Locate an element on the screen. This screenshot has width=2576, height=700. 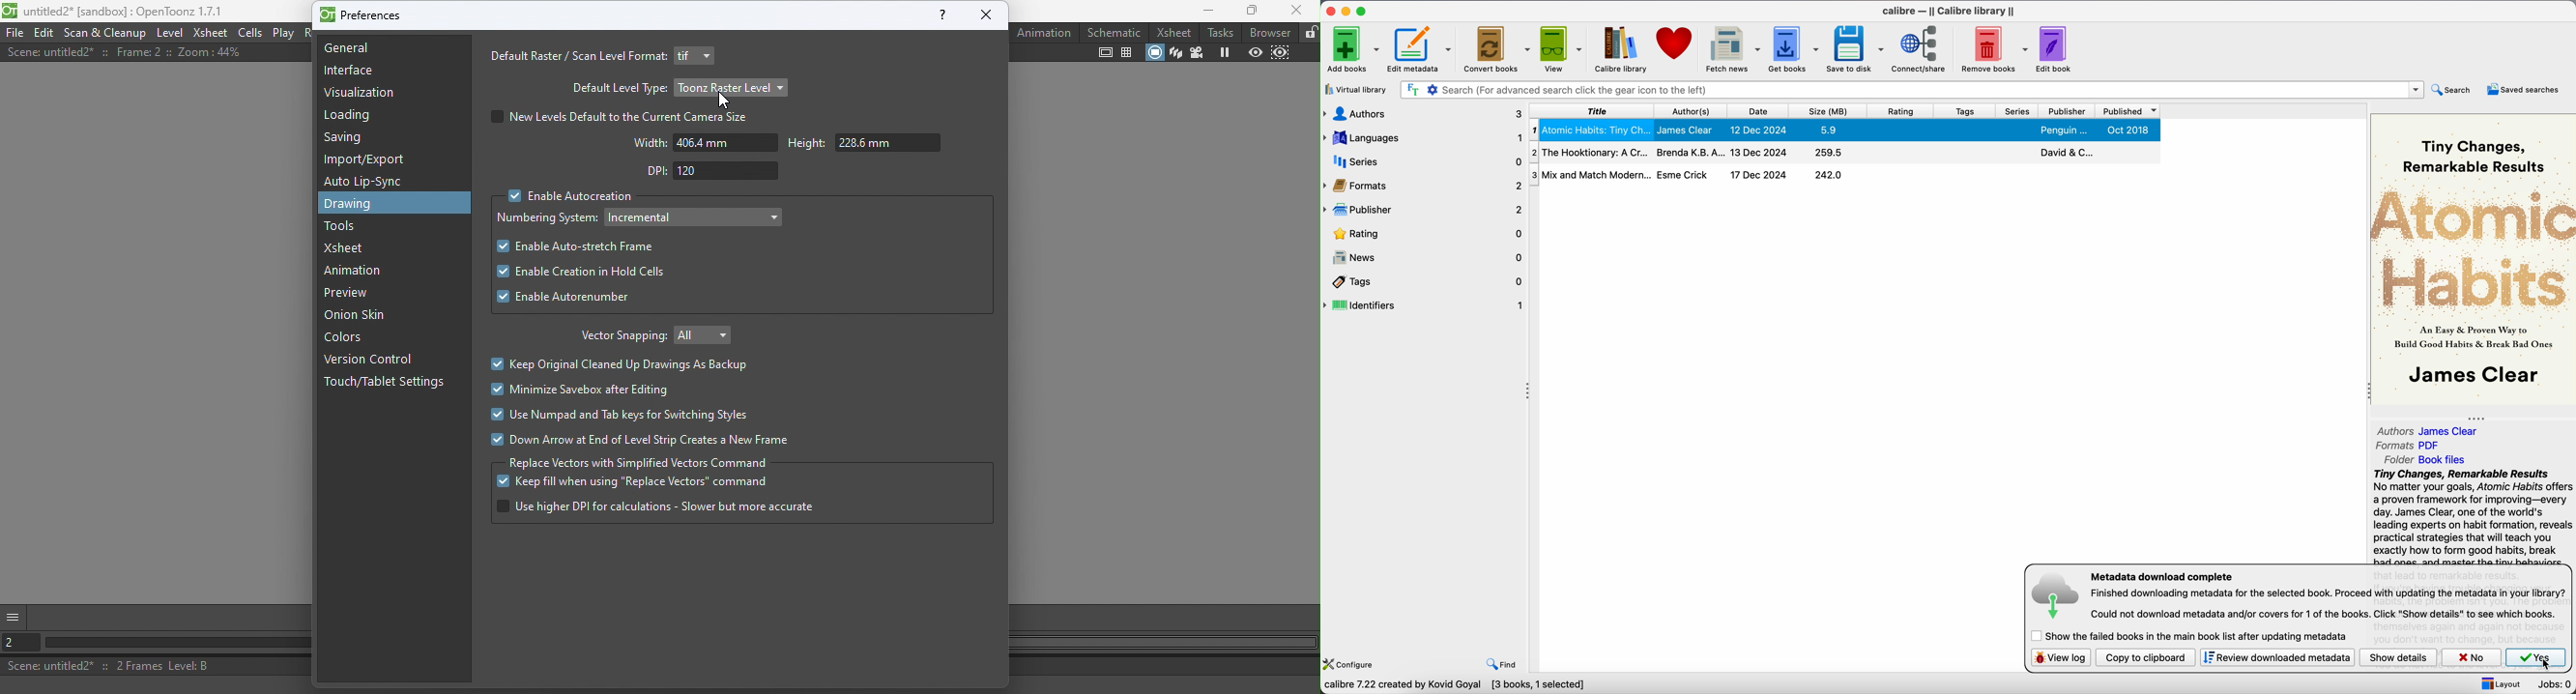
Preview is located at coordinates (1253, 54).